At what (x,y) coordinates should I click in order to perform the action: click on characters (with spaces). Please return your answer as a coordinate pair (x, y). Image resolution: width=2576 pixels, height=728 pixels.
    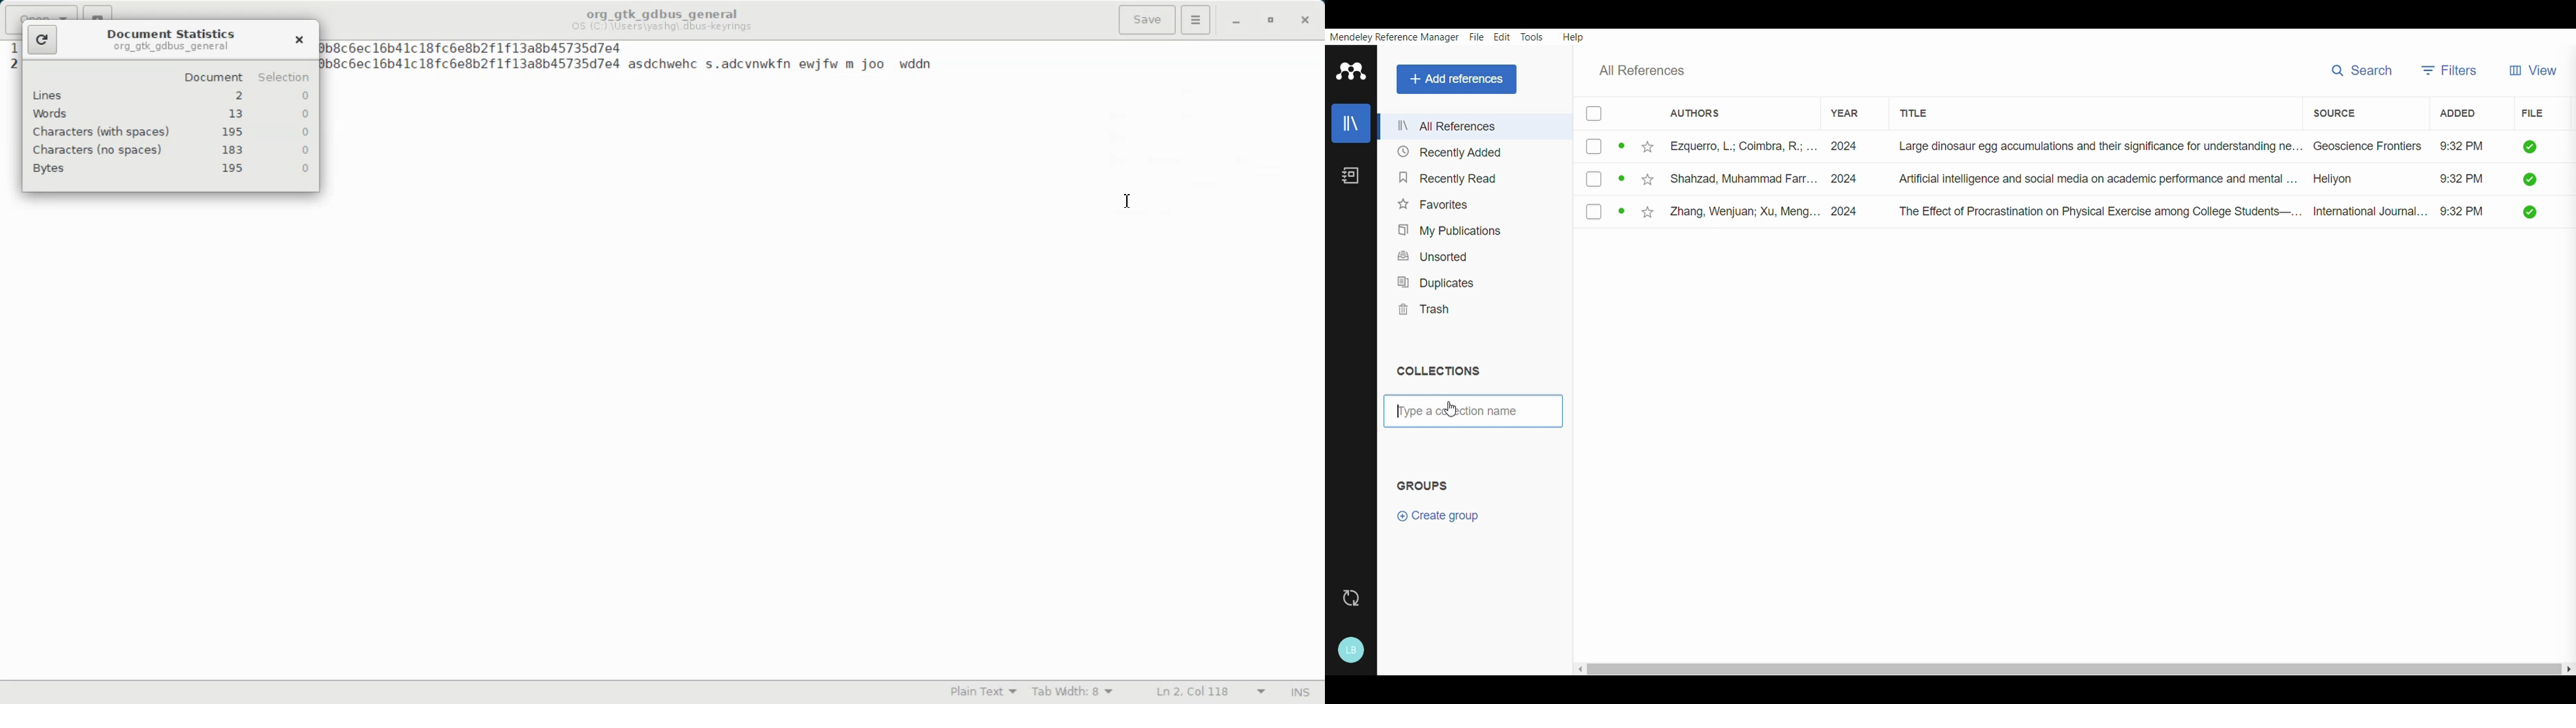
    Looking at the image, I should click on (100, 133).